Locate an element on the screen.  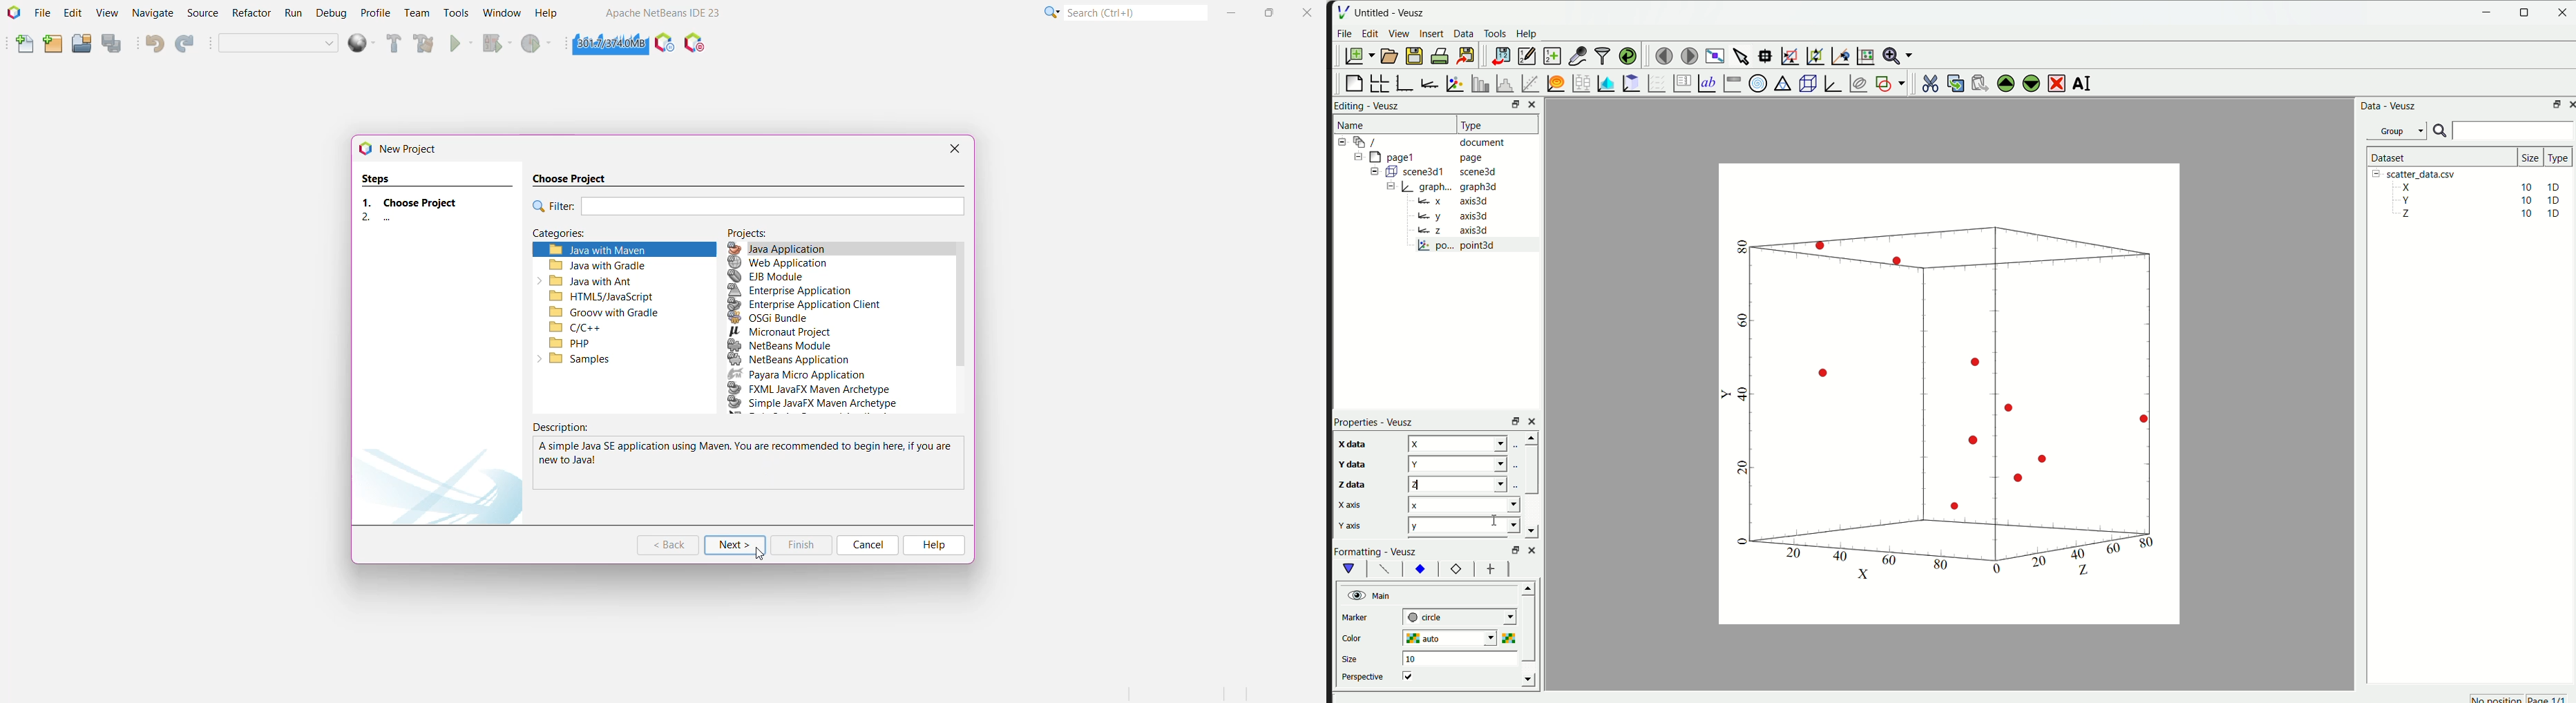
| Type is located at coordinates (1473, 124).